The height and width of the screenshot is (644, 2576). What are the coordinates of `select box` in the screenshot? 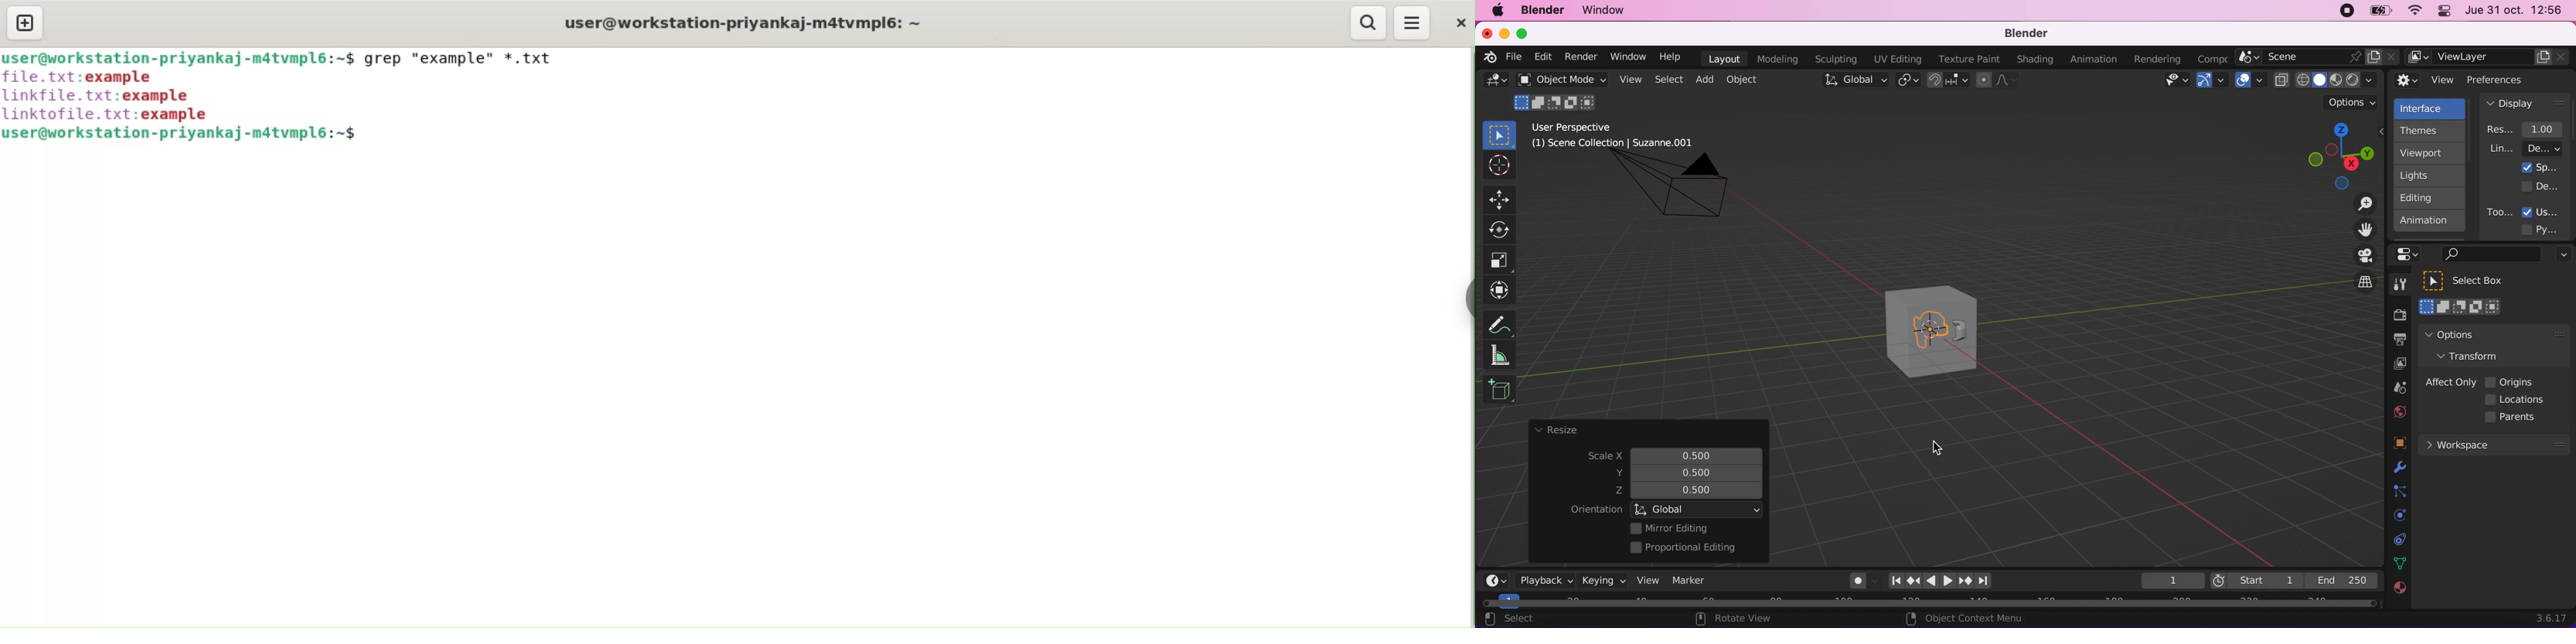 It's located at (1499, 134).